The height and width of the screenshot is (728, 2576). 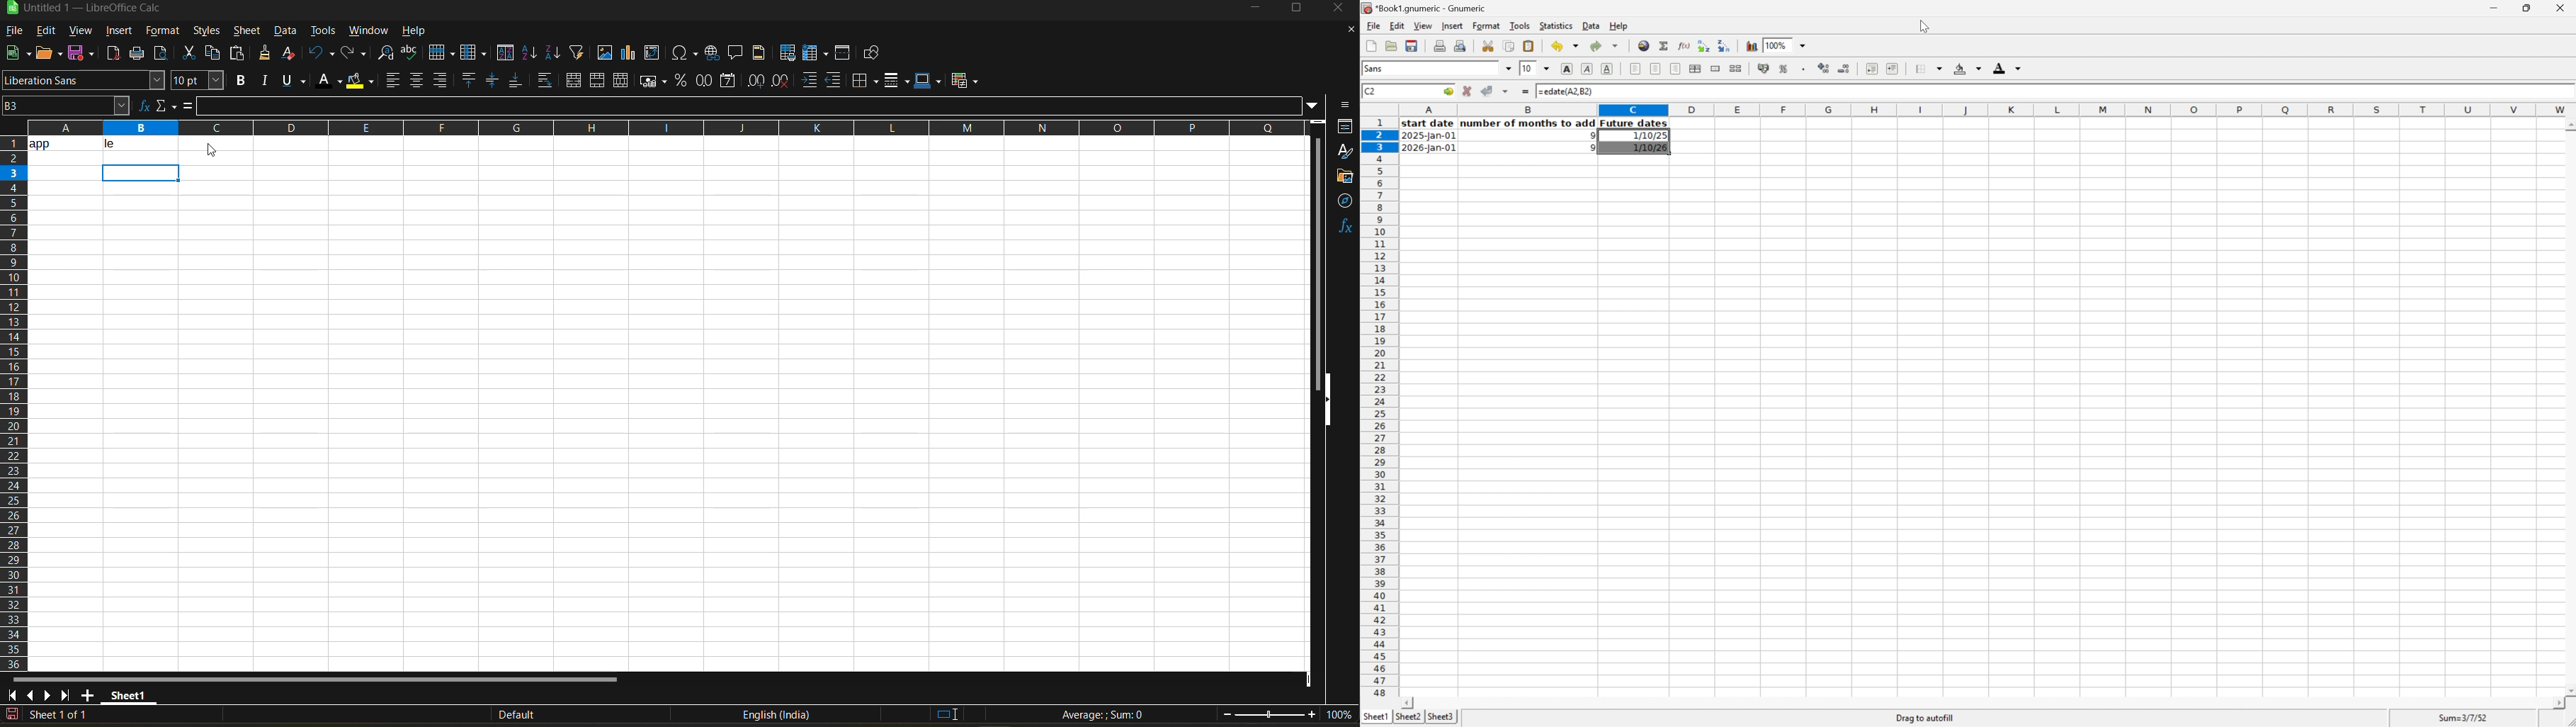 I want to click on Format the selection as percentage, so click(x=1785, y=70).